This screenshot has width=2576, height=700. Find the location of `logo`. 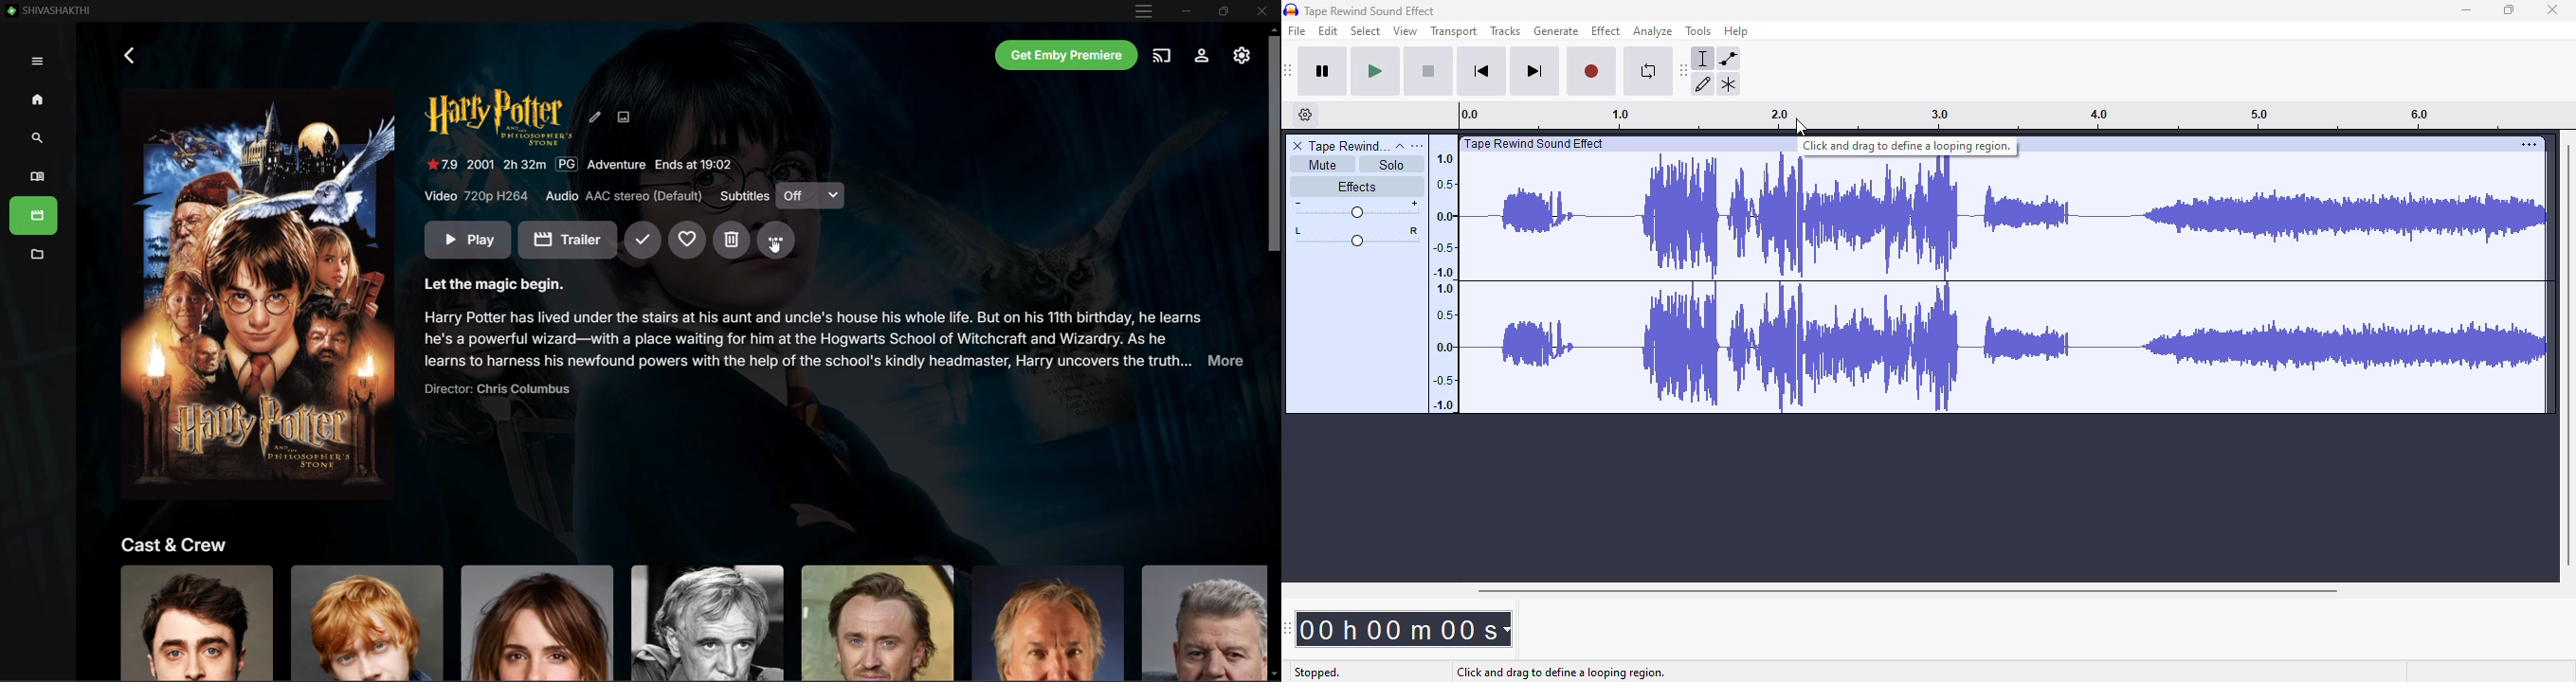

logo is located at coordinates (1291, 9).